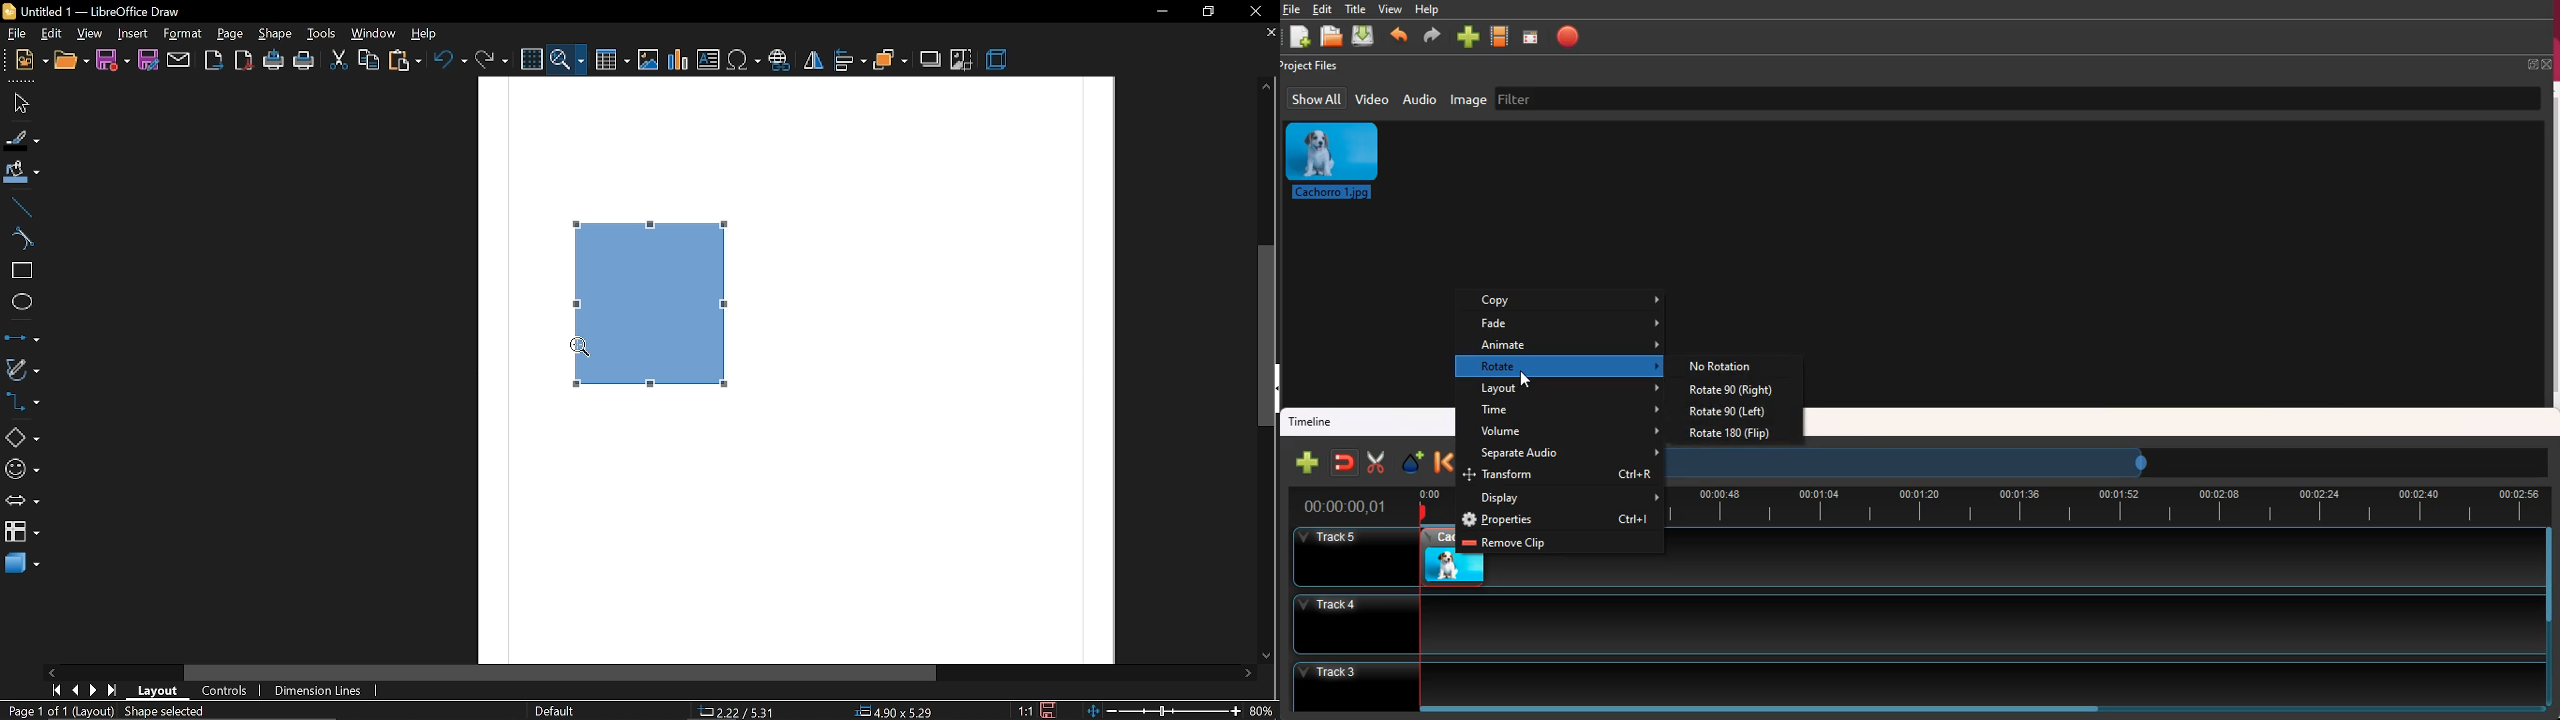  I want to click on save, so click(112, 59).